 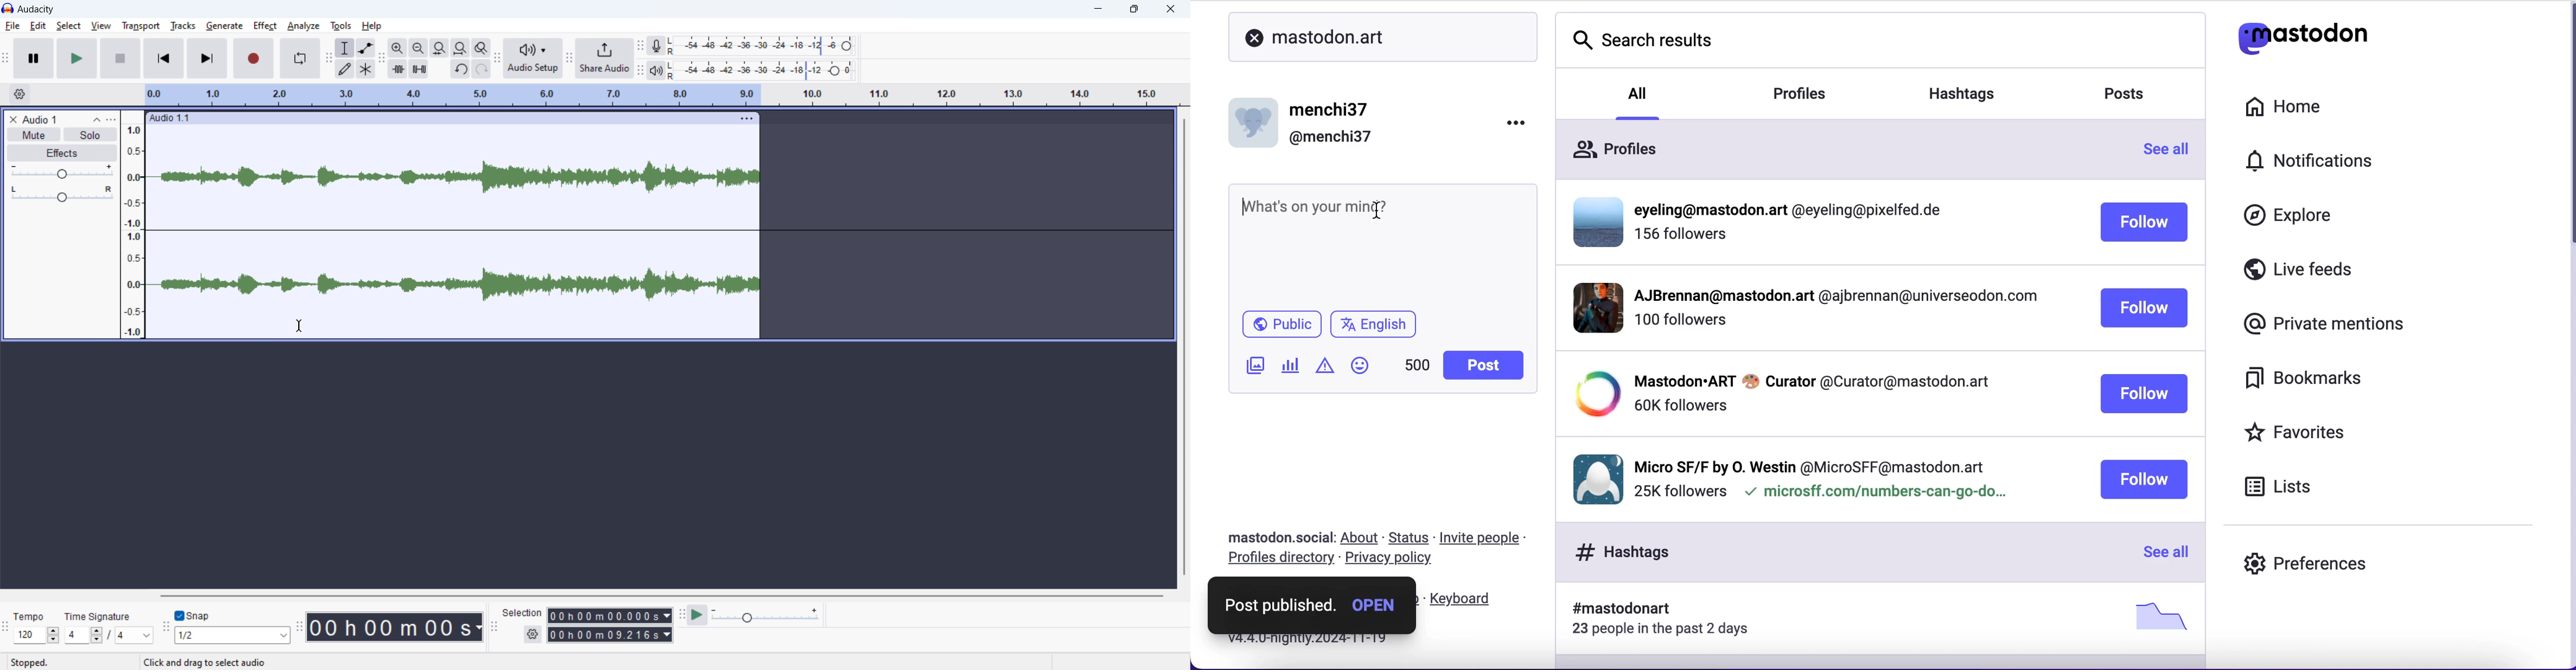 I want to click on english, so click(x=1375, y=326).